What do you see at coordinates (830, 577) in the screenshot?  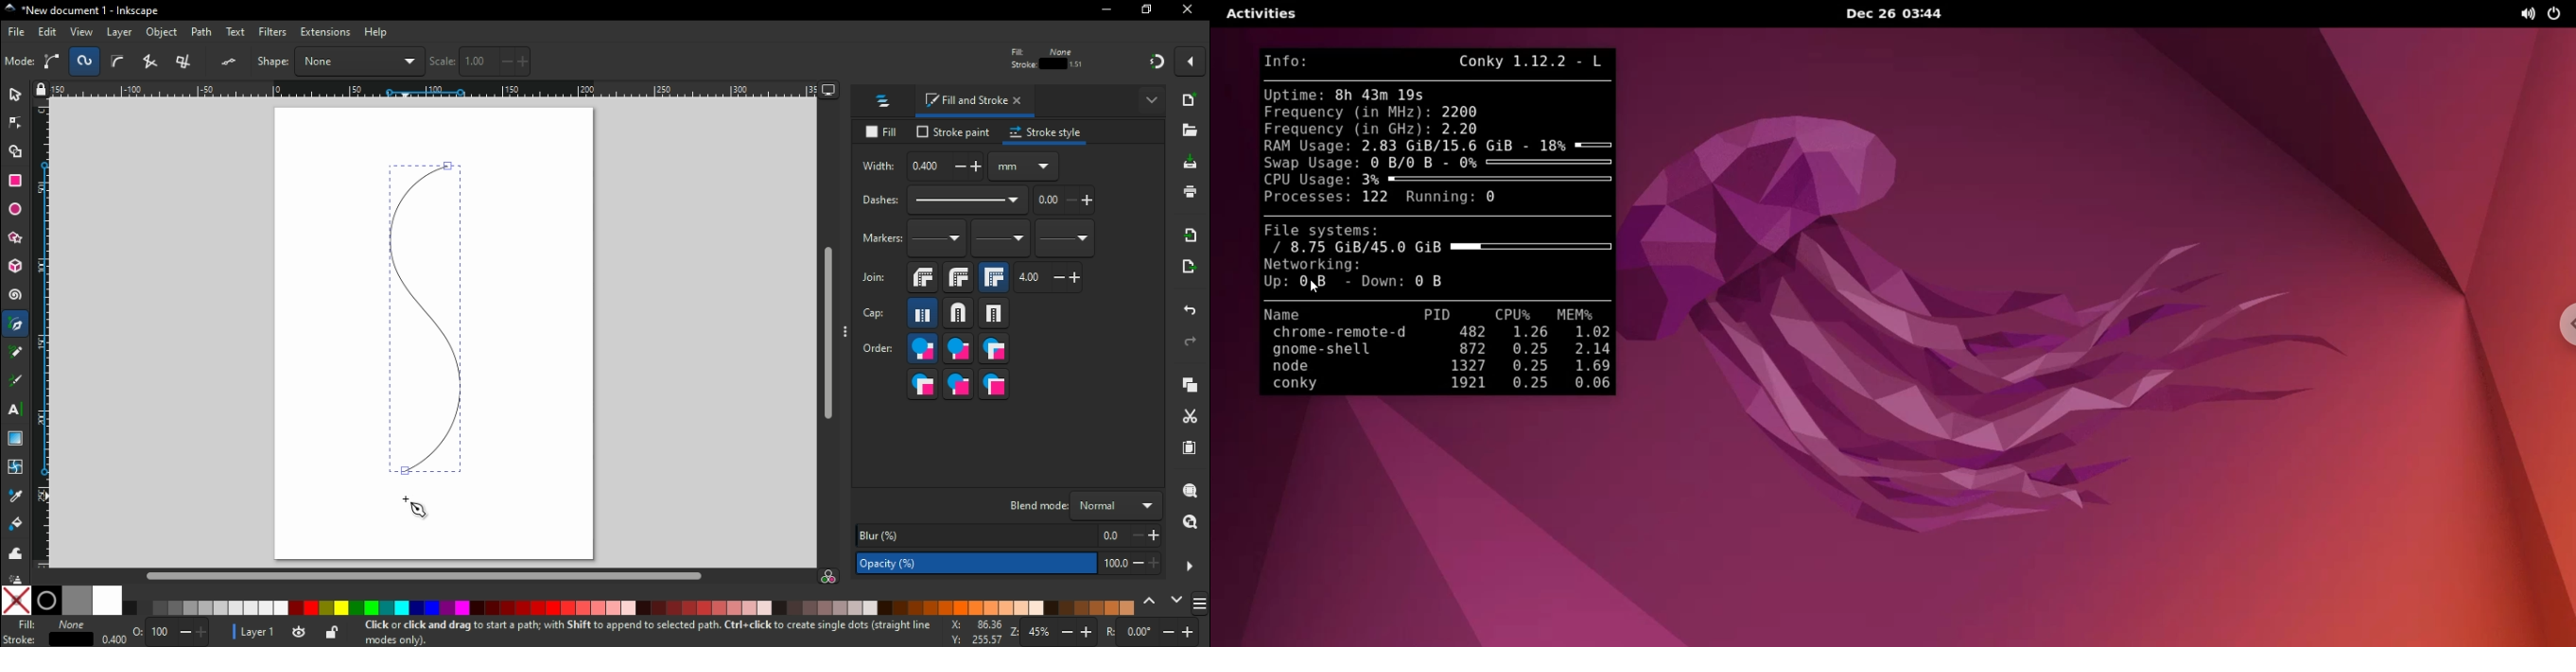 I see `color manager mode` at bounding box center [830, 577].